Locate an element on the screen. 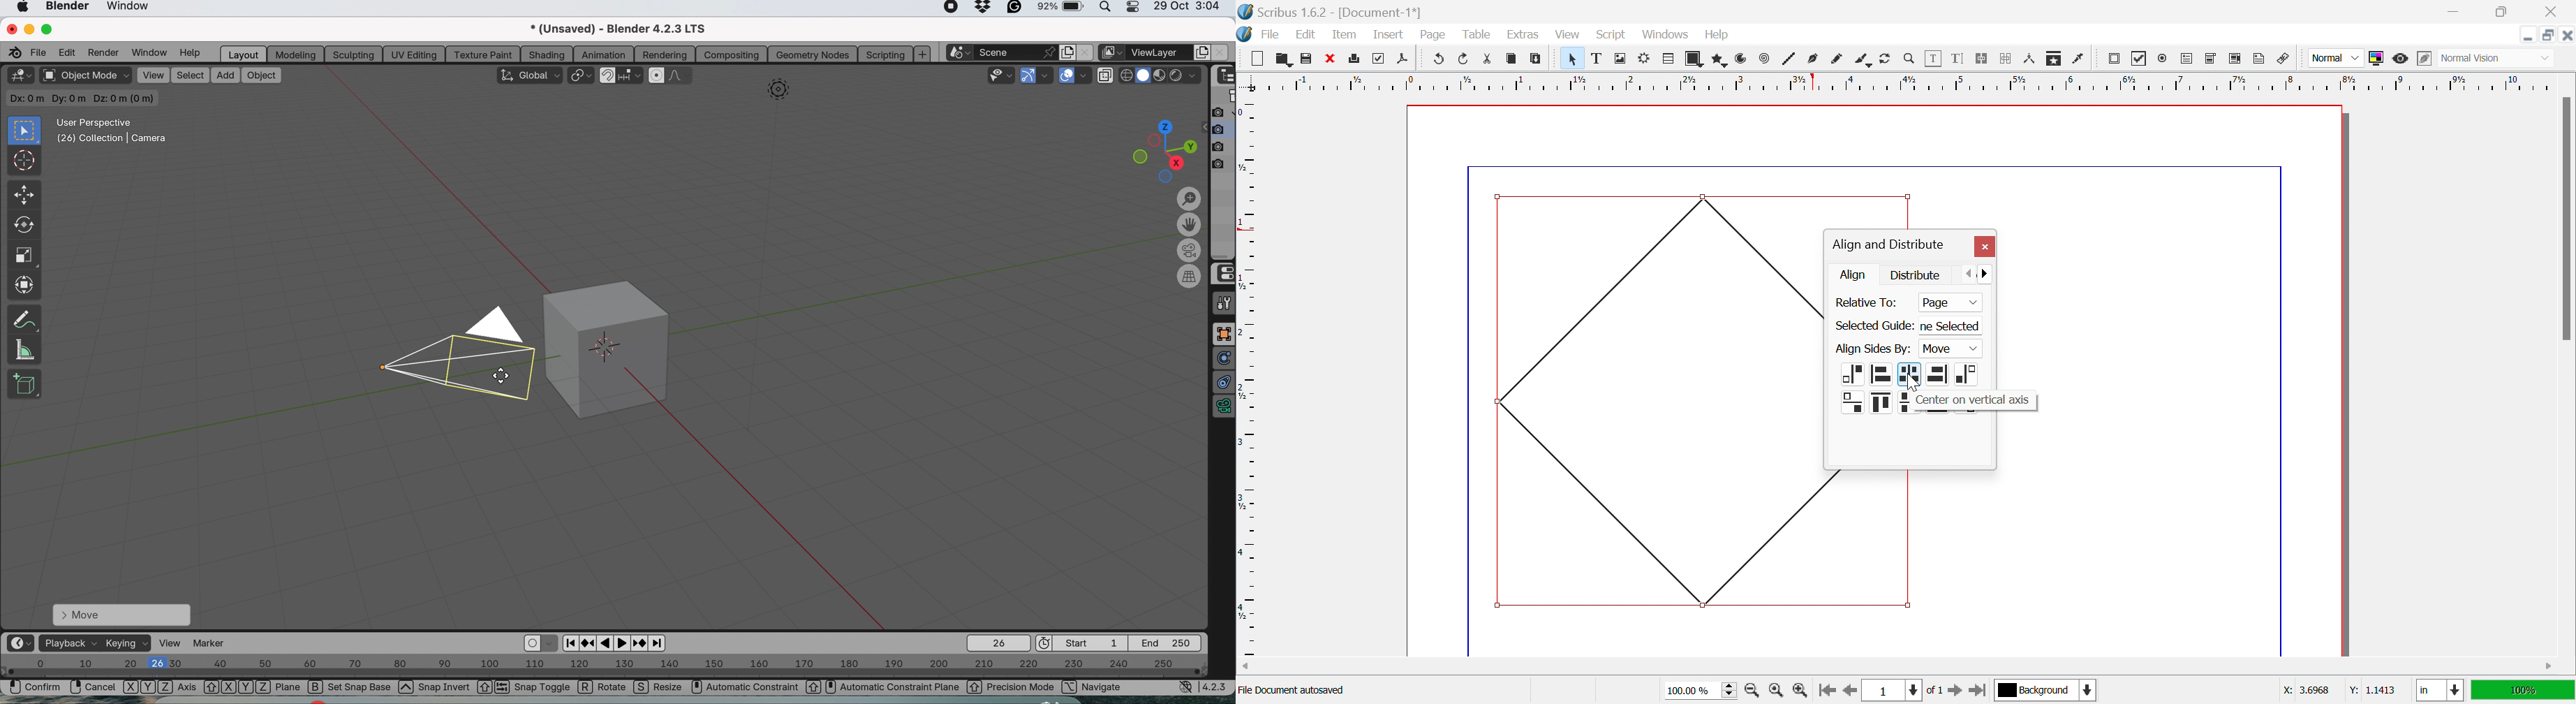  Redo is located at coordinates (1465, 58).